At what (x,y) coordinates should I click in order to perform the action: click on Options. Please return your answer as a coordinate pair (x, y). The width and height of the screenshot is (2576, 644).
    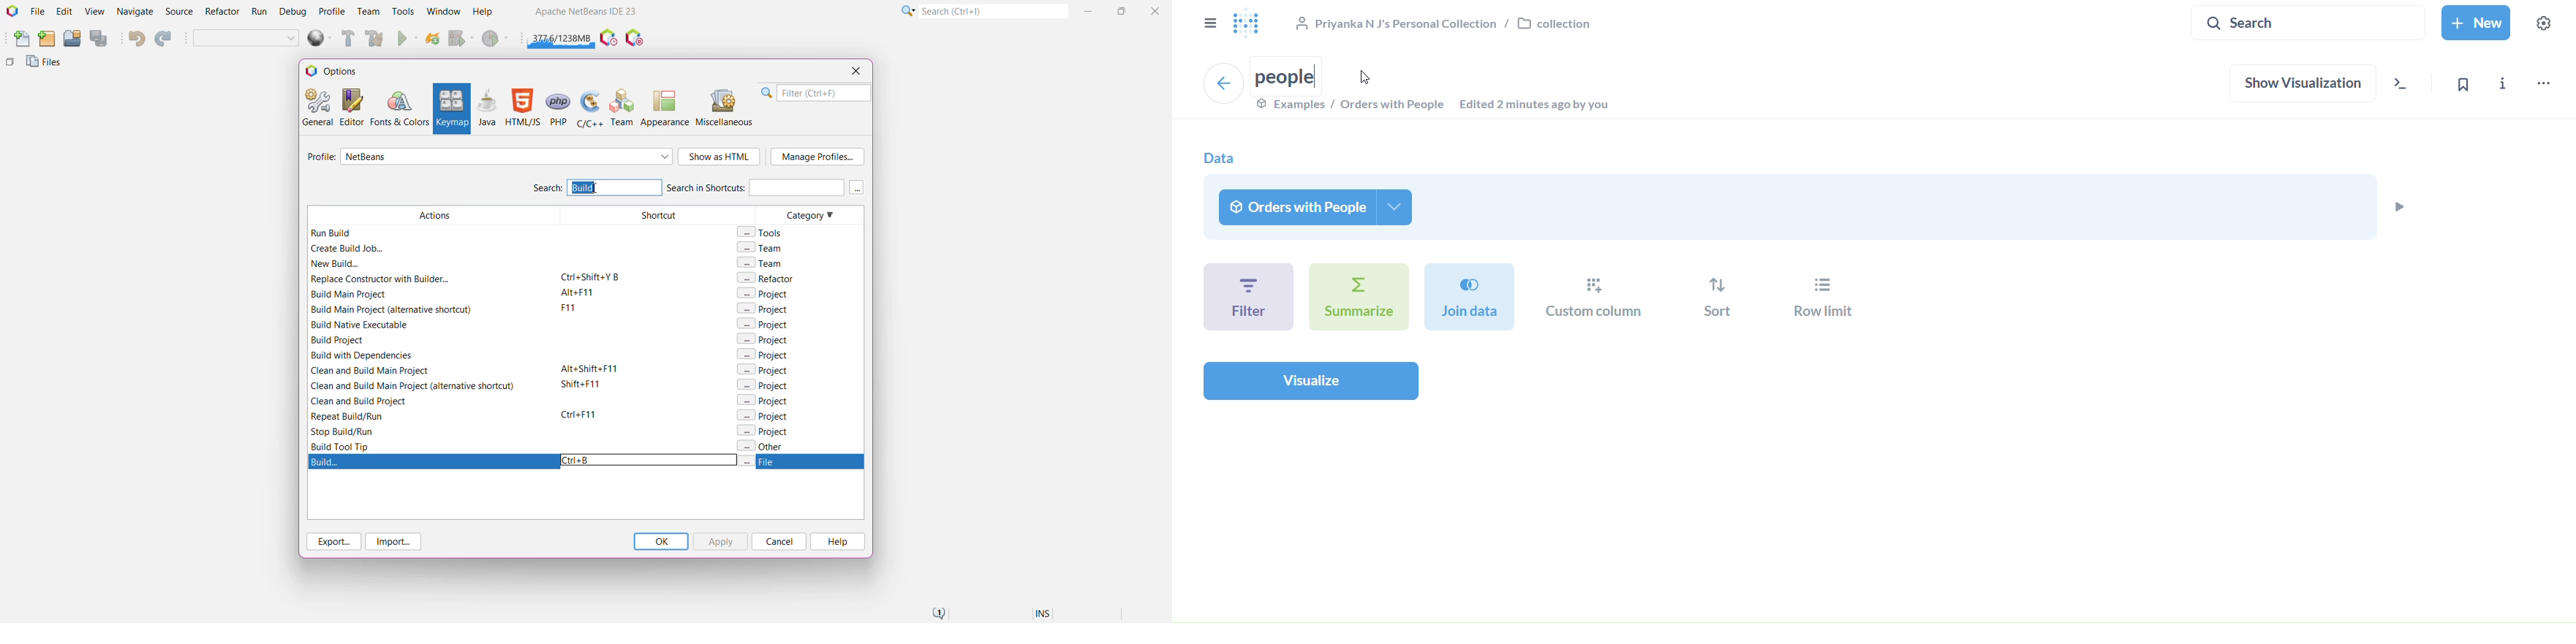
    Looking at the image, I should click on (337, 70).